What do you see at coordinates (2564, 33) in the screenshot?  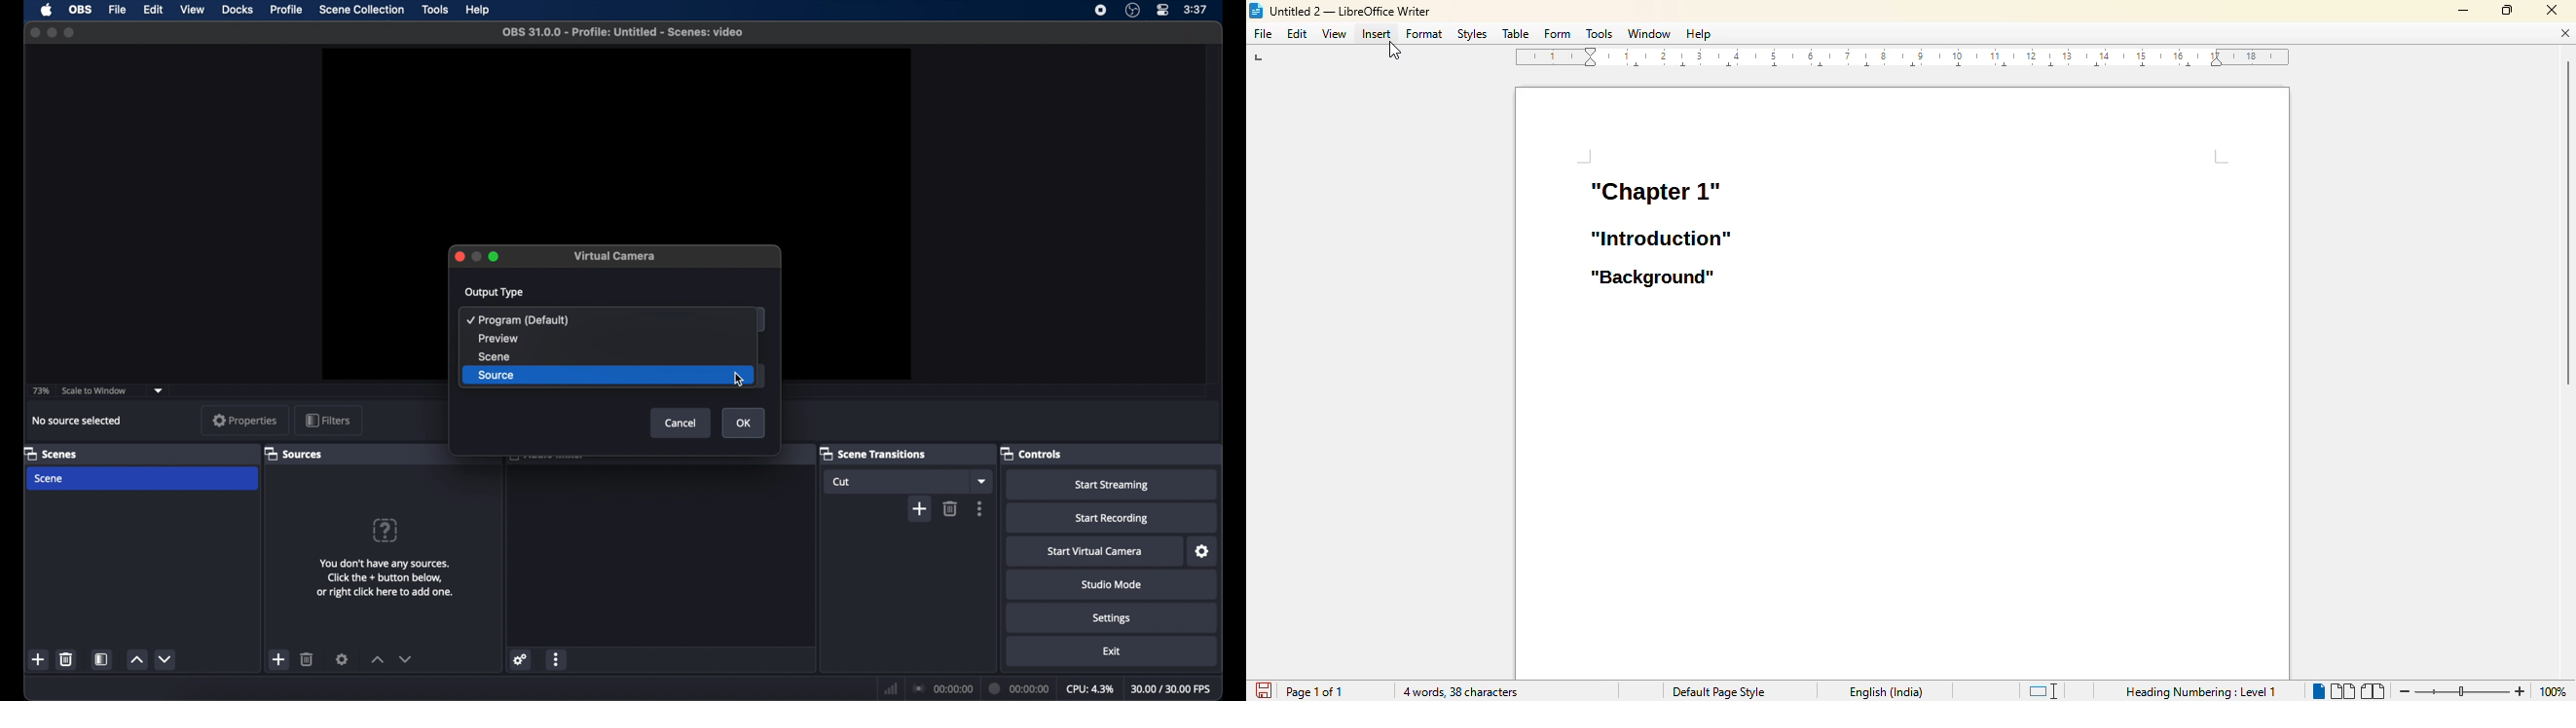 I see `close document` at bounding box center [2564, 33].